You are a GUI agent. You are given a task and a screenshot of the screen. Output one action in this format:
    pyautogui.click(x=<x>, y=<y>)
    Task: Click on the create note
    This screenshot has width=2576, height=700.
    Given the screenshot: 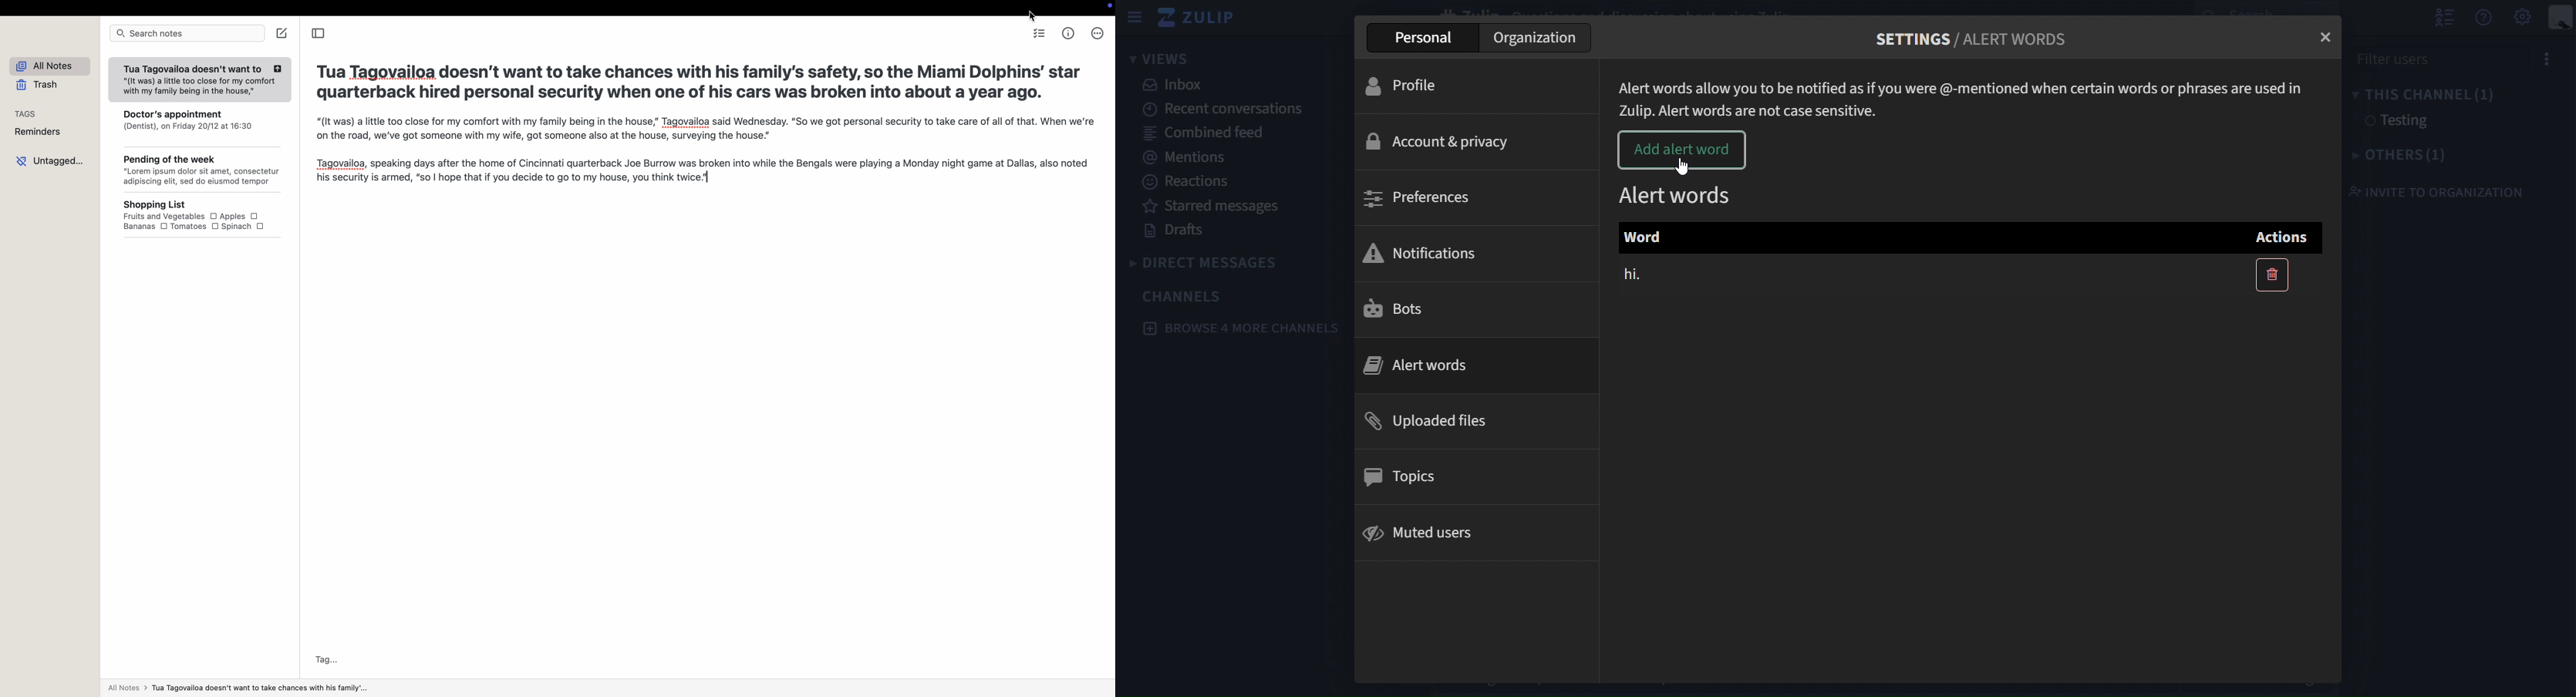 What is the action you would take?
    pyautogui.click(x=284, y=33)
    